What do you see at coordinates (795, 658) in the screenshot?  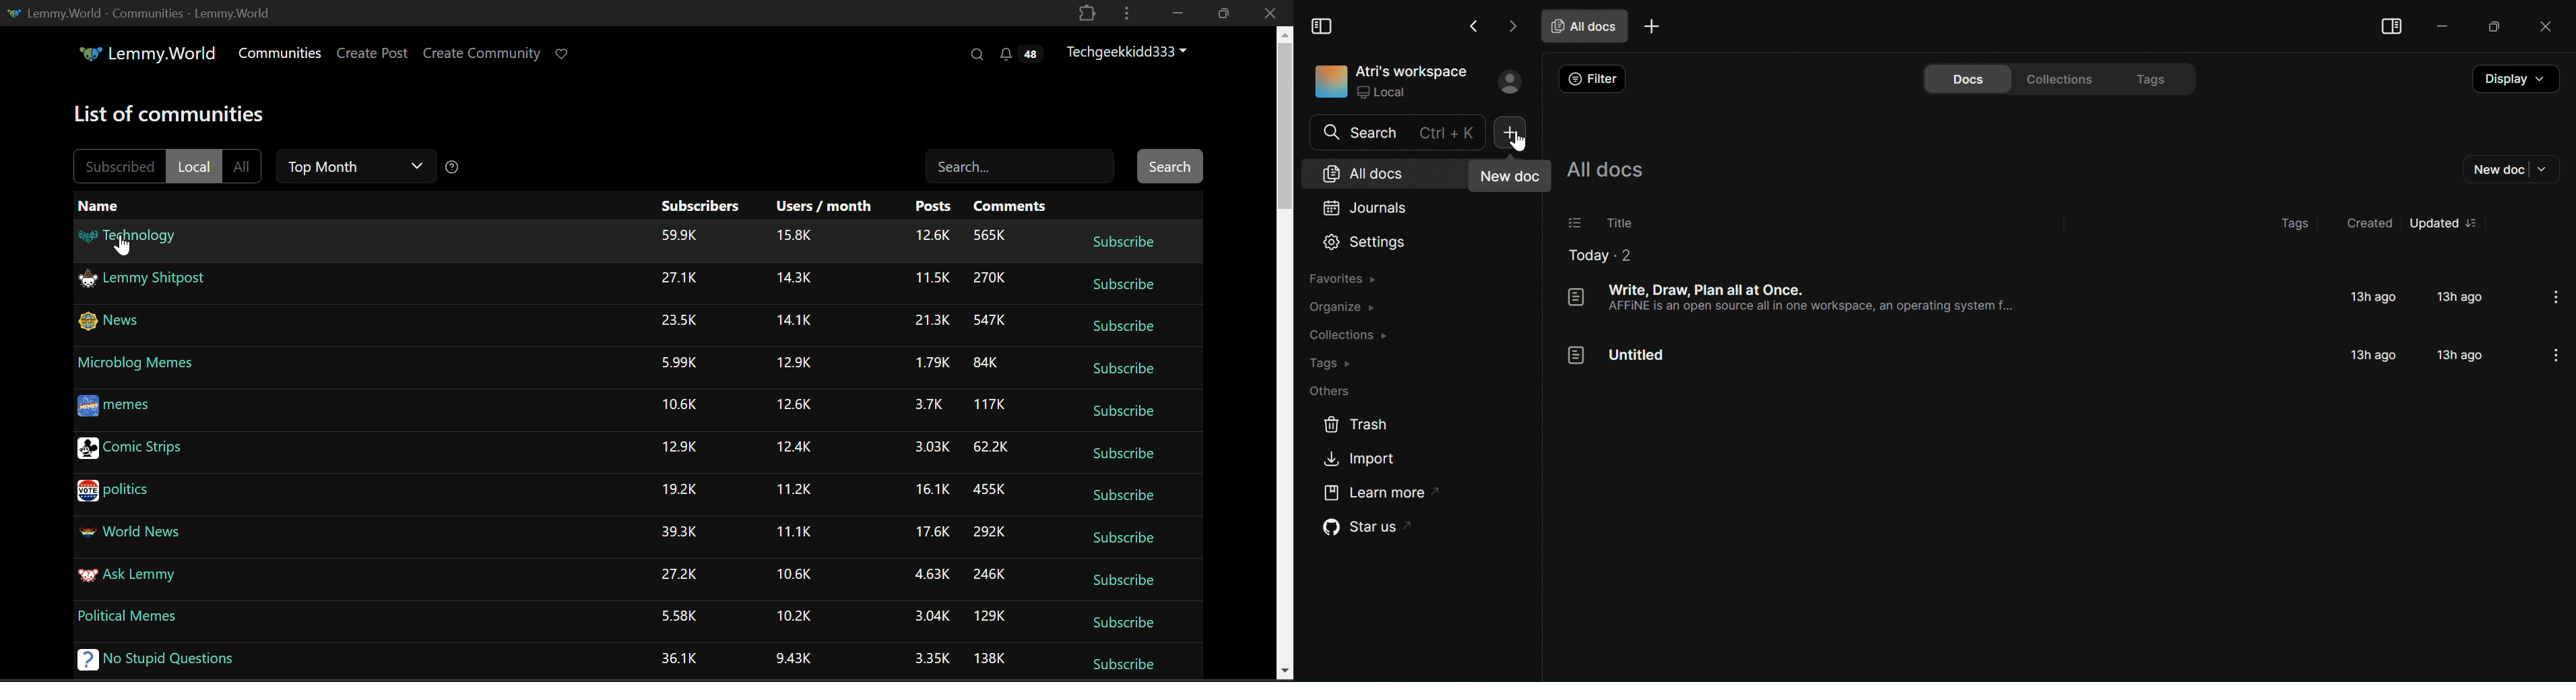 I see `Amount` at bounding box center [795, 658].